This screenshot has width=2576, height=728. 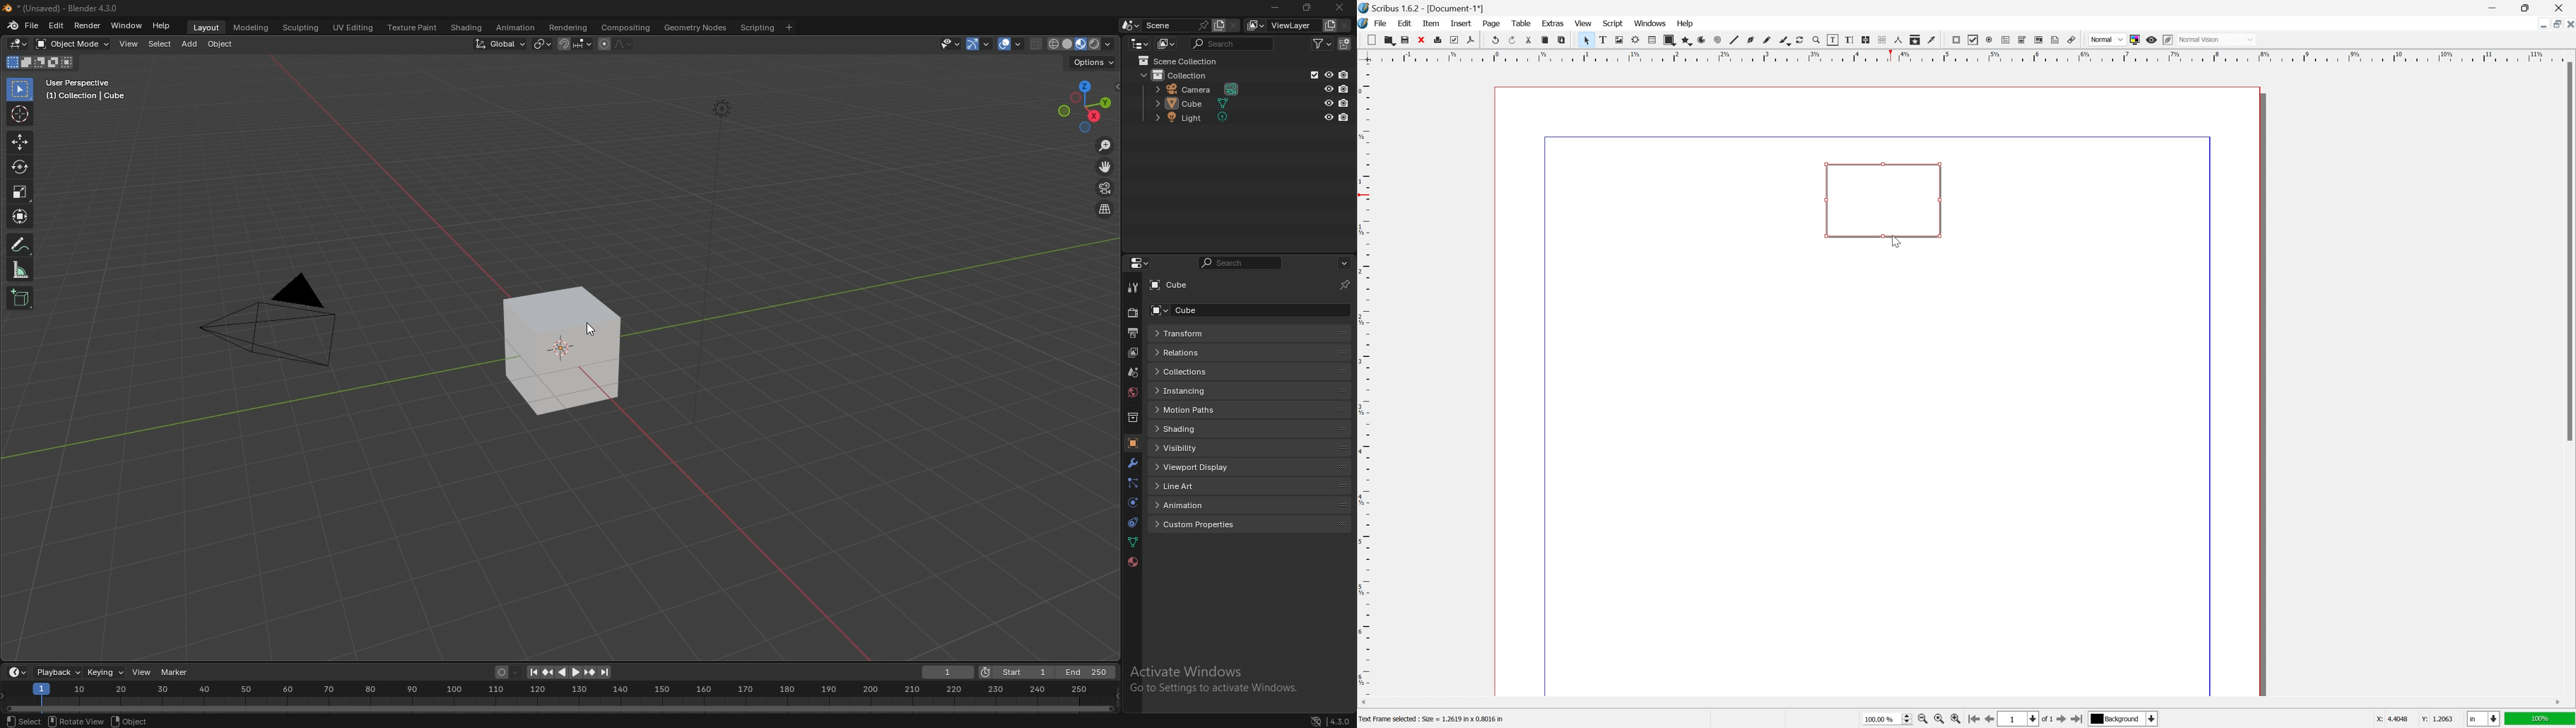 What do you see at coordinates (1923, 720) in the screenshot?
I see `zoom out` at bounding box center [1923, 720].